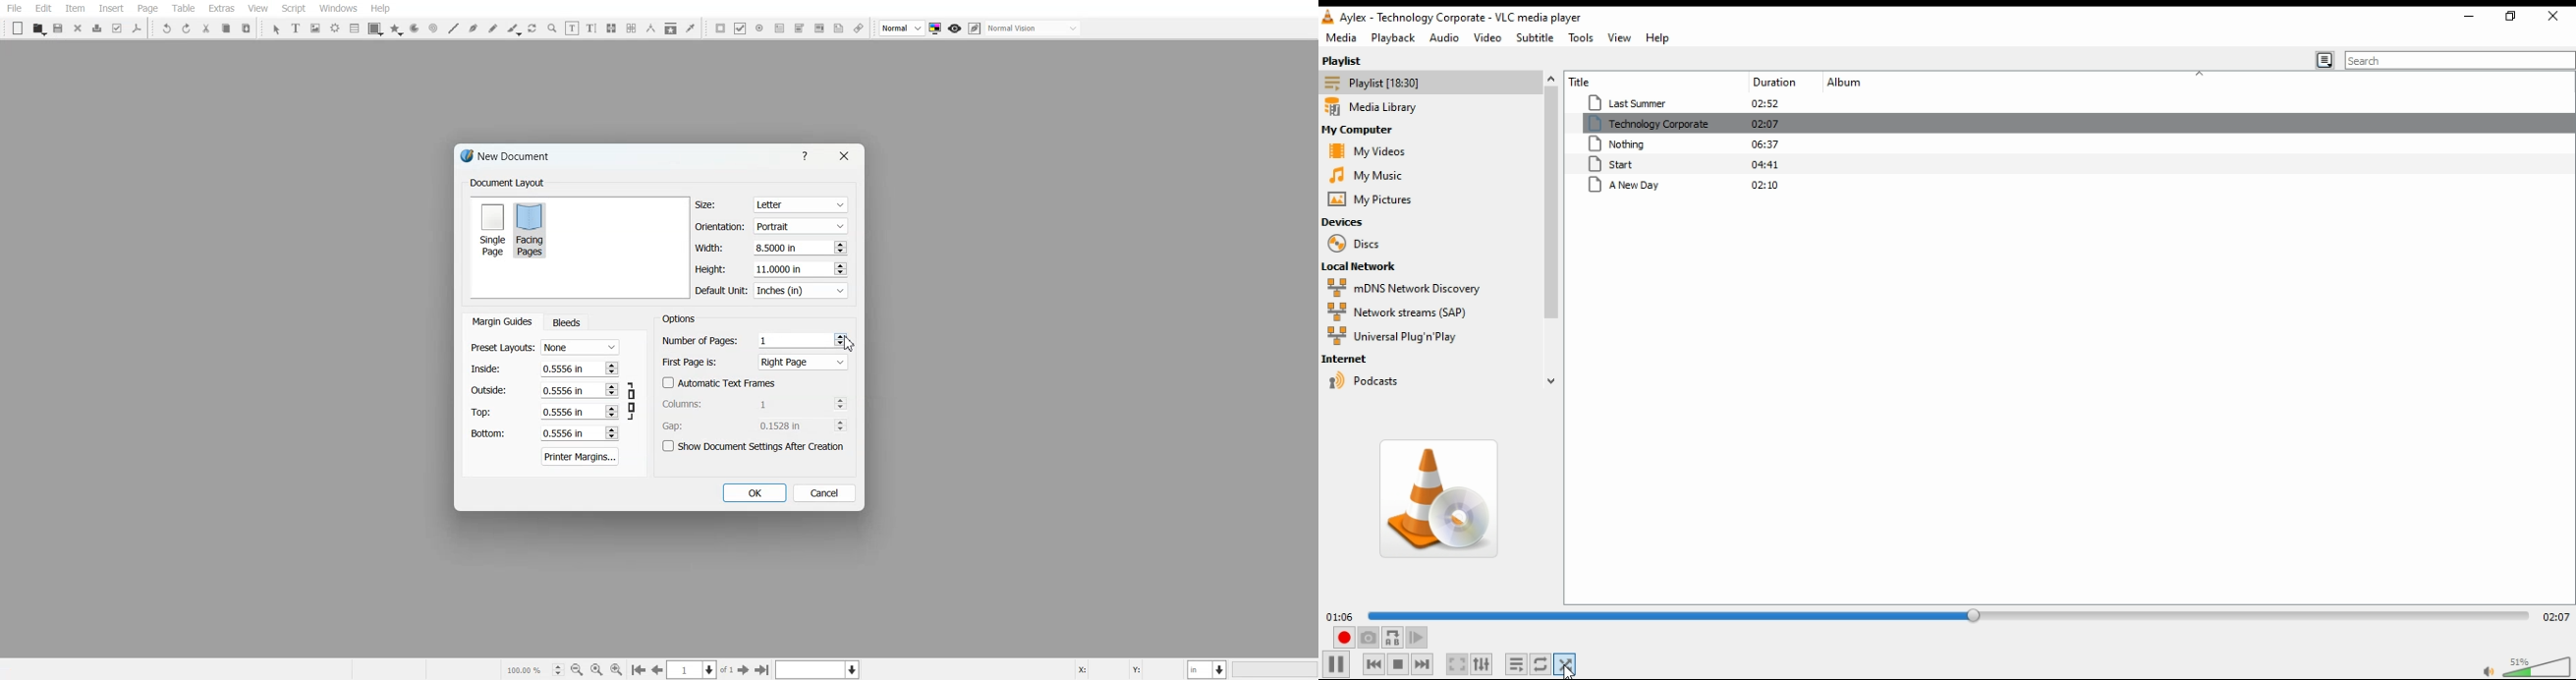  What do you see at coordinates (840, 403) in the screenshot?
I see `Increase and decrease No. ` at bounding box center [840, 403].